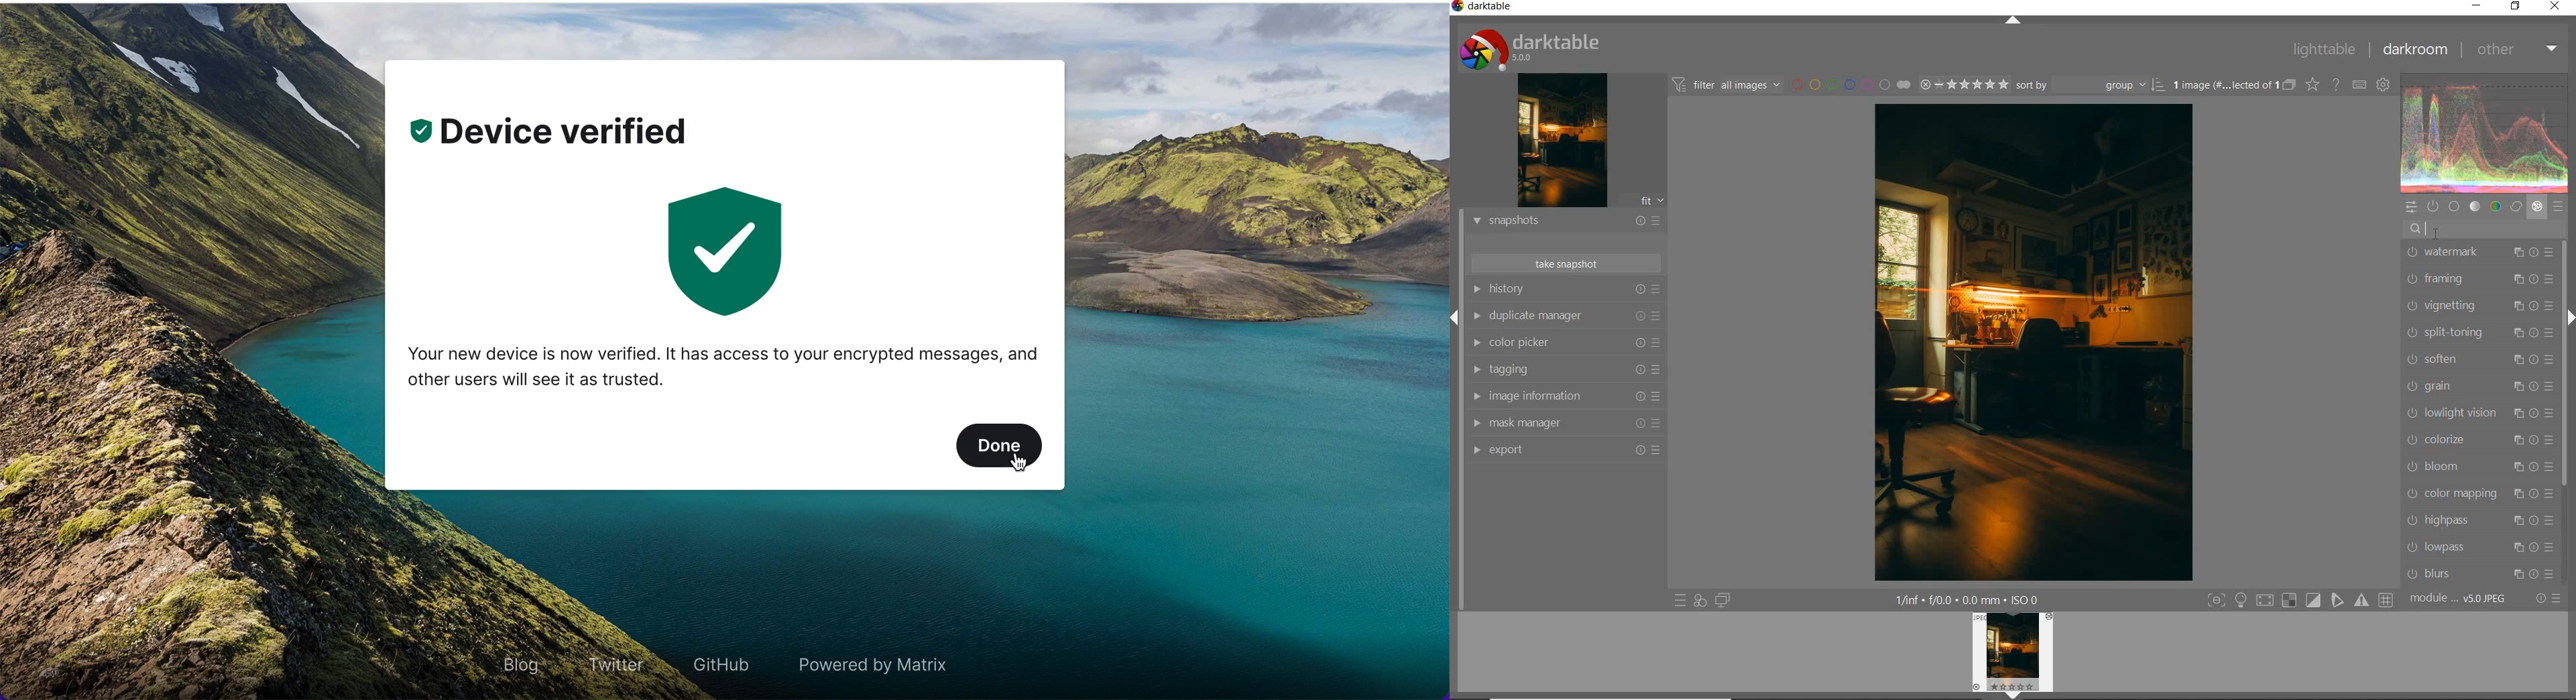  What do you see at coordinates (2518, 49) in the screenshot?
I see `other` at bounding box center [2518, 49].